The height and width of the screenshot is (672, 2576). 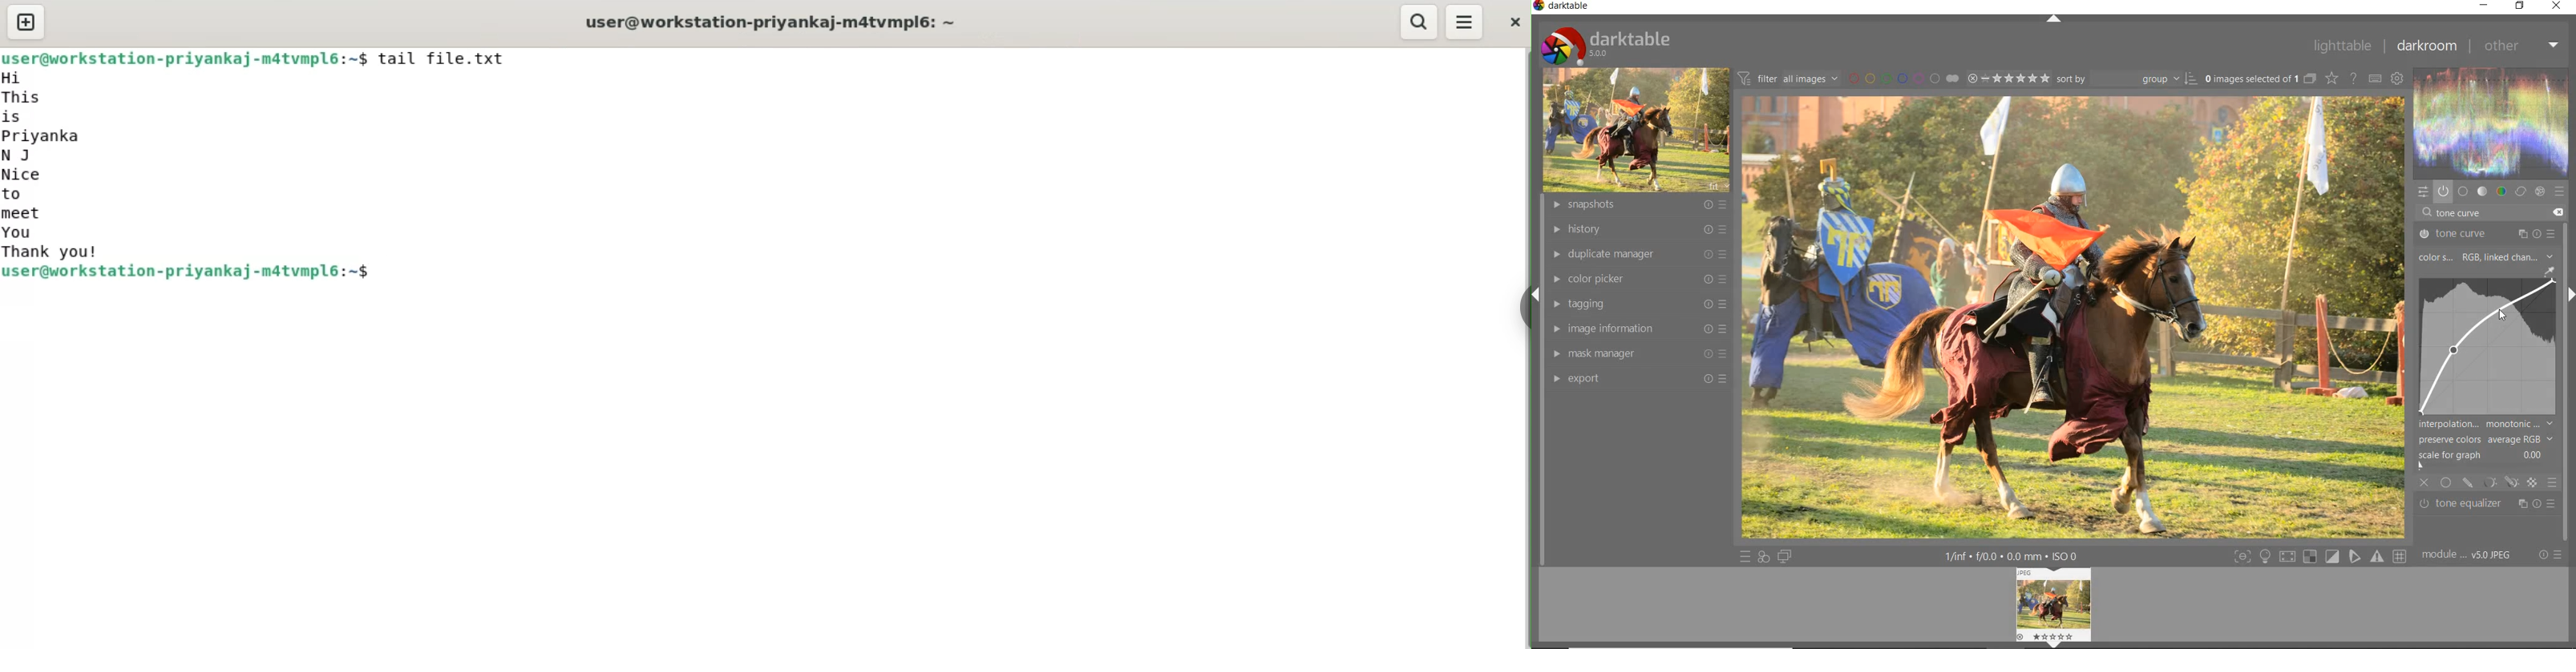 I want to click on history, so click(x=1638, y=230).